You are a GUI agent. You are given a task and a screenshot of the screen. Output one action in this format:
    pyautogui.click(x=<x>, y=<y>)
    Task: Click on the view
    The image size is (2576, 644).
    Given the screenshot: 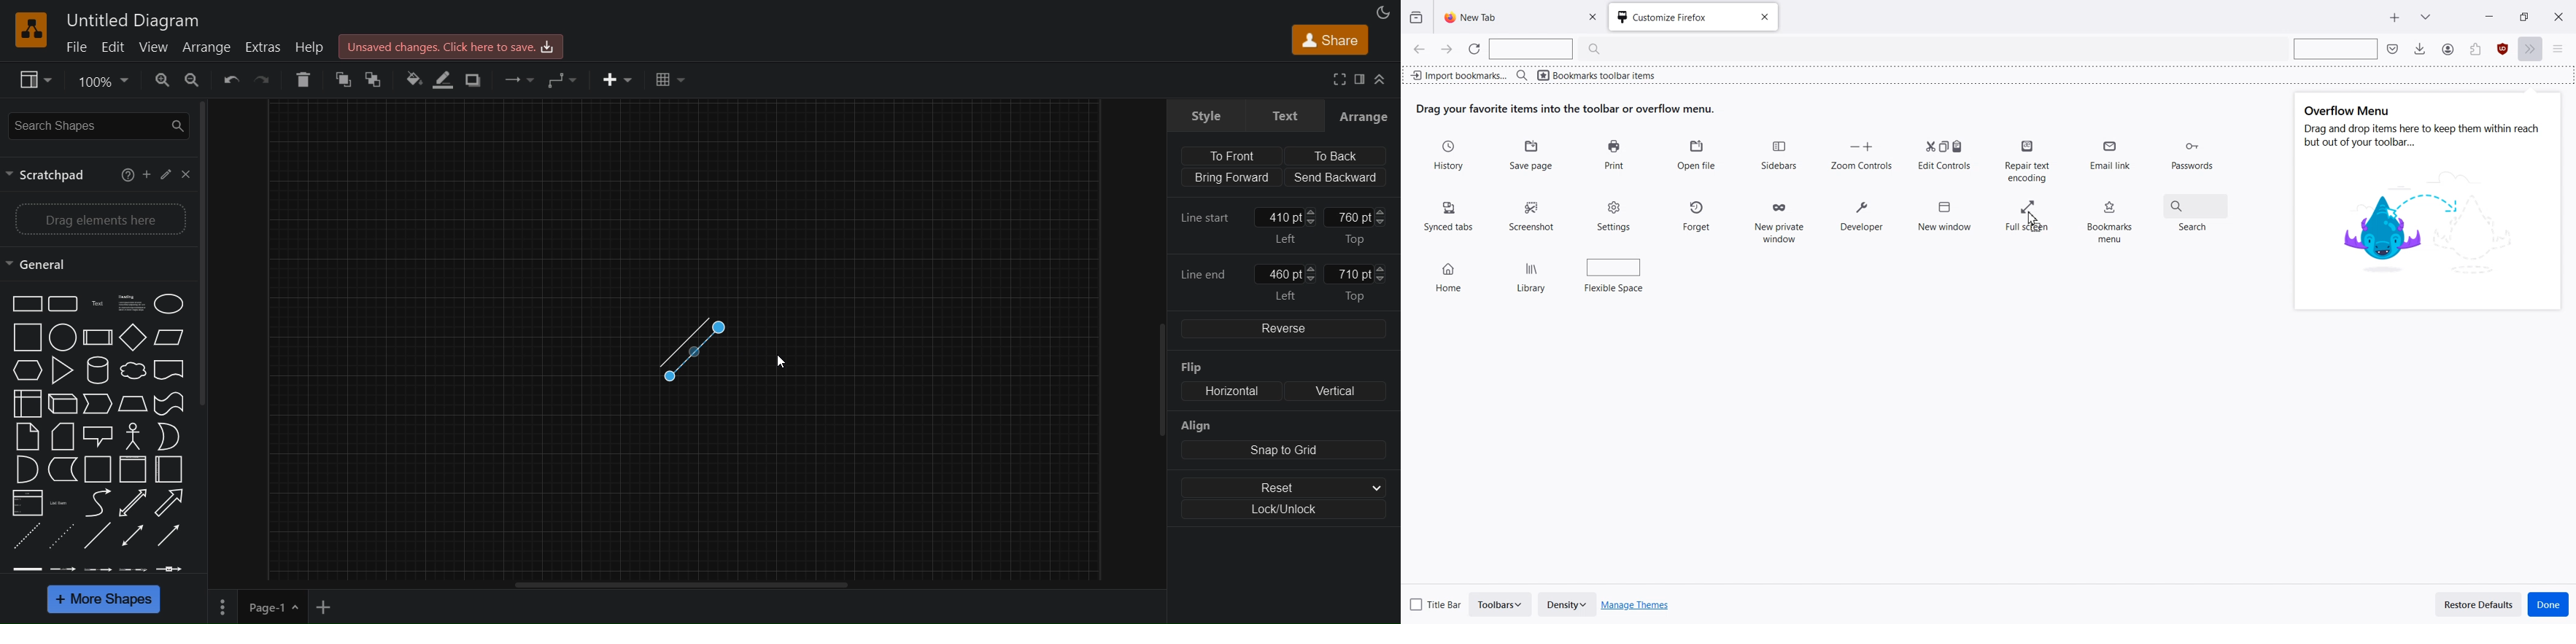 What is the action you would take?
    pyautogui.click(x=158, y=47)
    